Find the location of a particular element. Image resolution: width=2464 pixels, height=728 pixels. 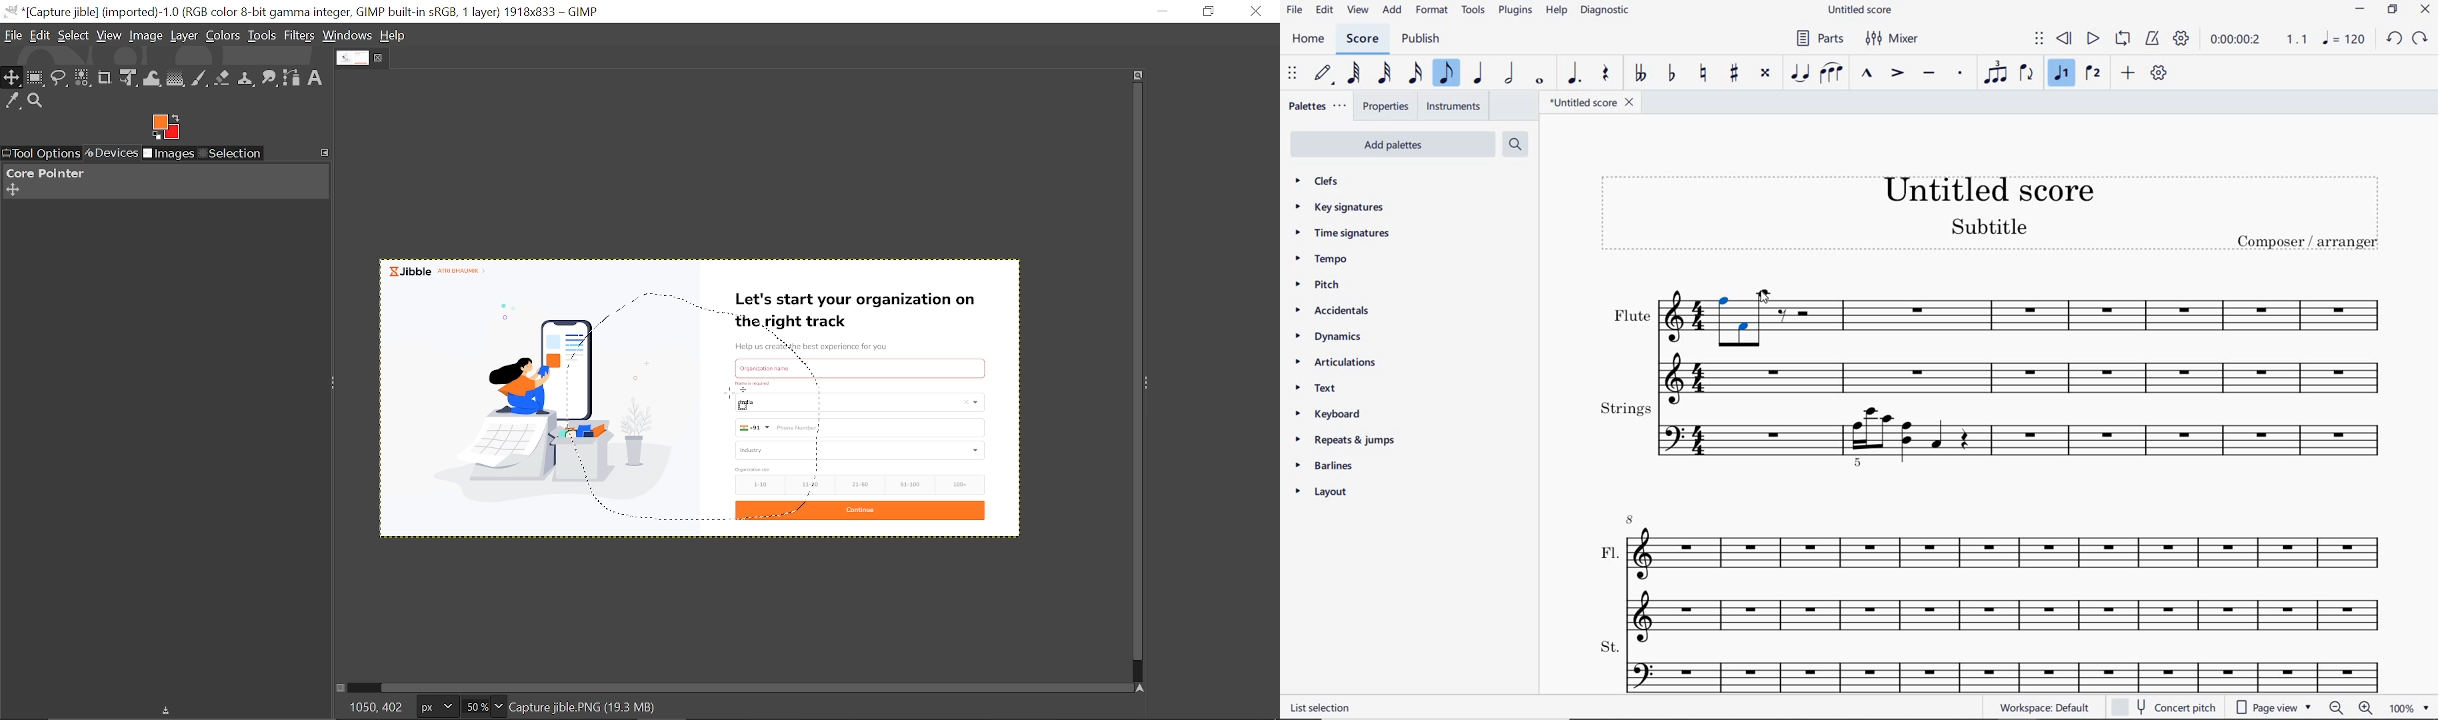

Windows is located at coordinates (347, 35).